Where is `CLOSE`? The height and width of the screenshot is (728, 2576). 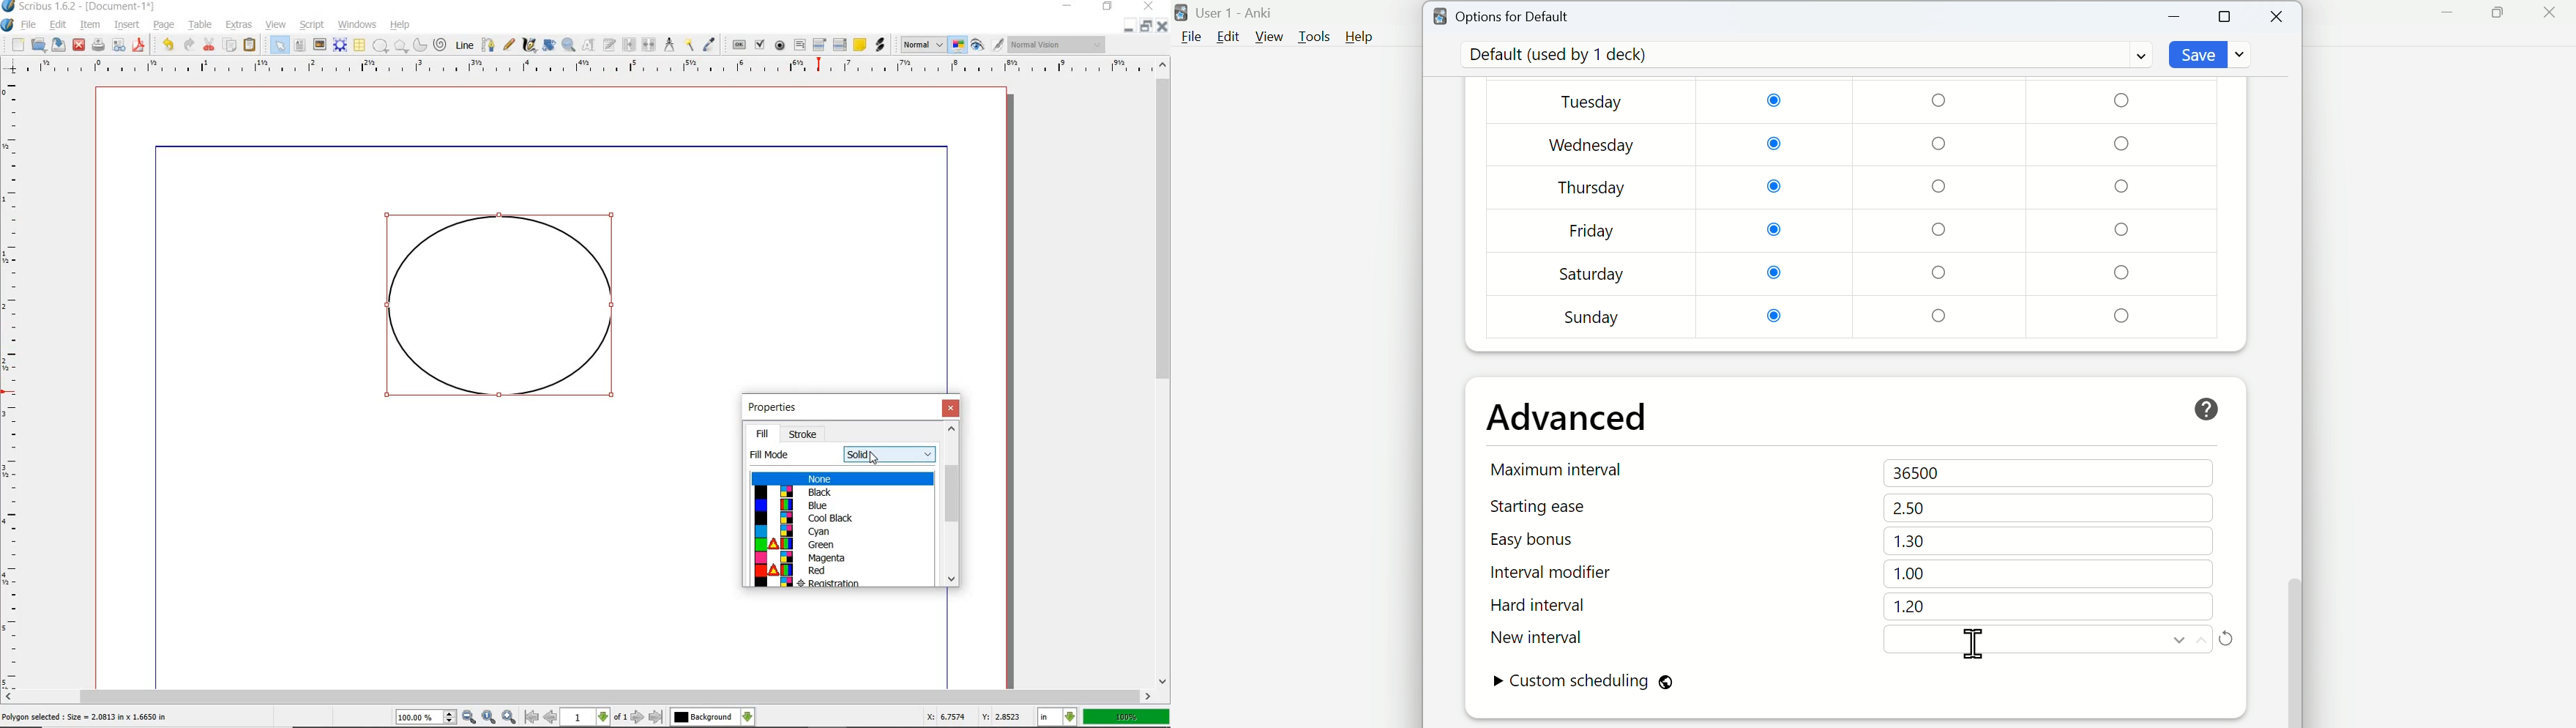 CLOSE is located at coordinates (1147, 6).